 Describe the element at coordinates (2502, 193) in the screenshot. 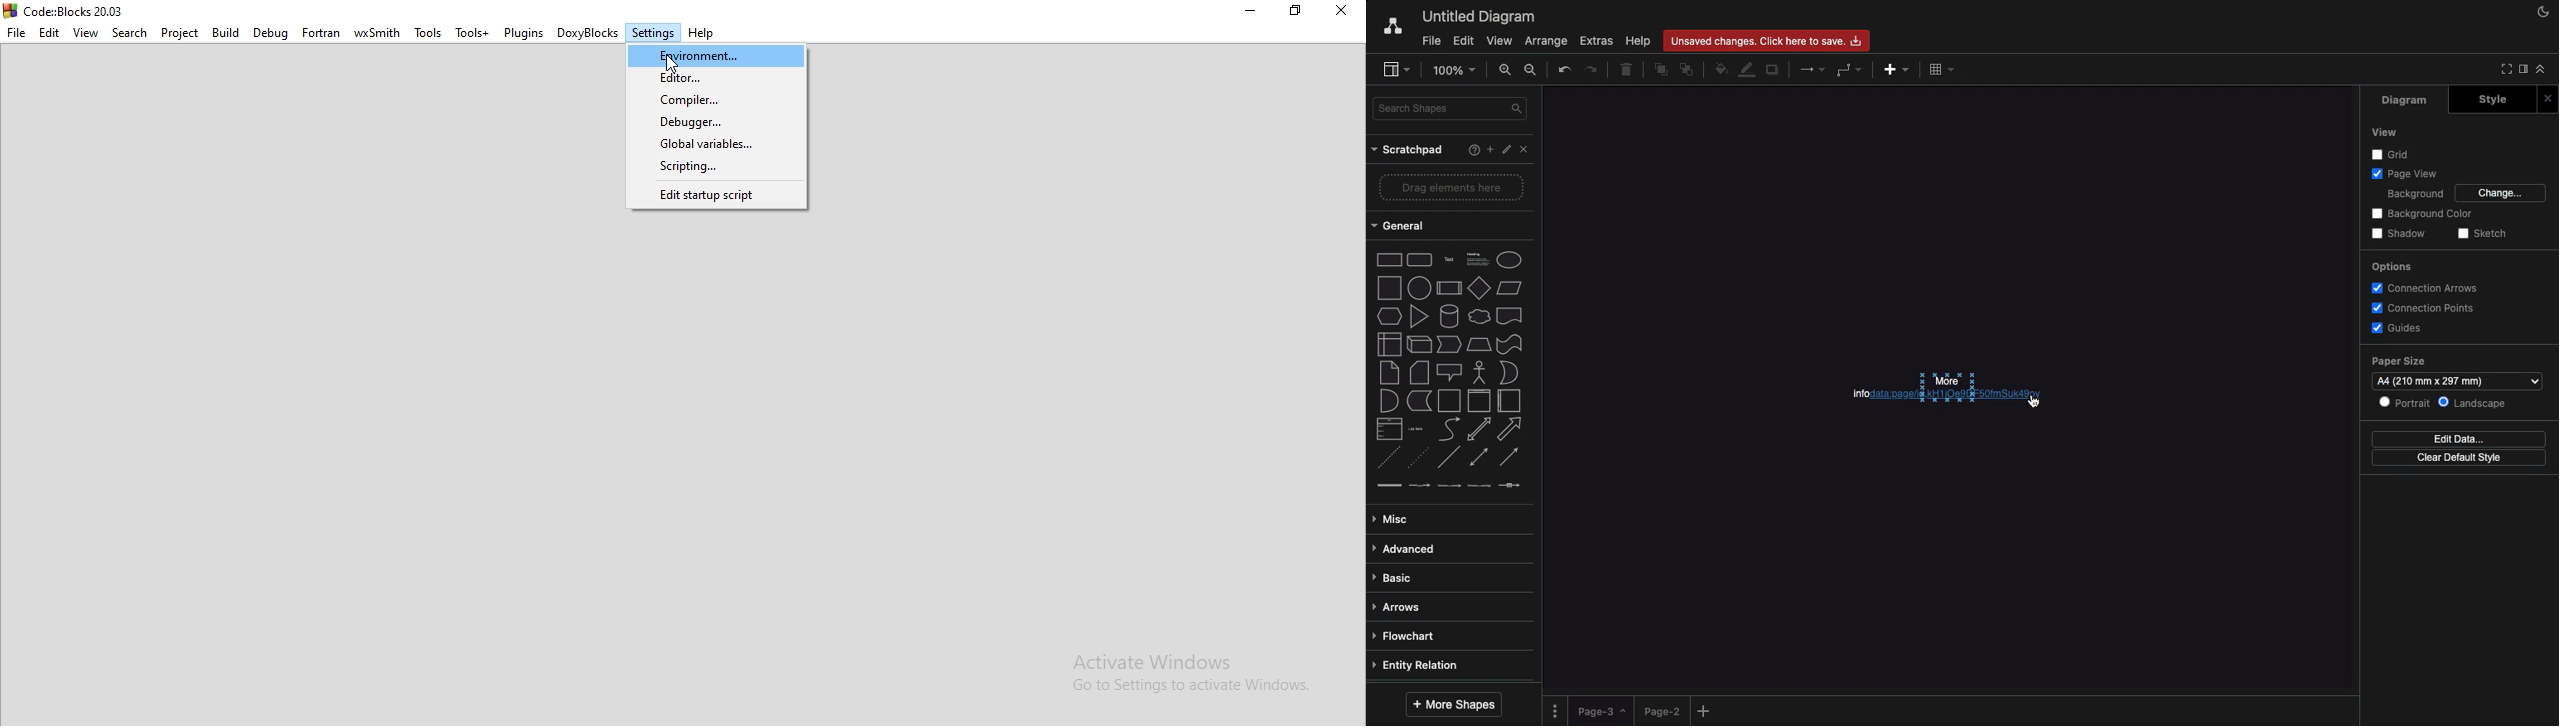

I see `Change` at that location.